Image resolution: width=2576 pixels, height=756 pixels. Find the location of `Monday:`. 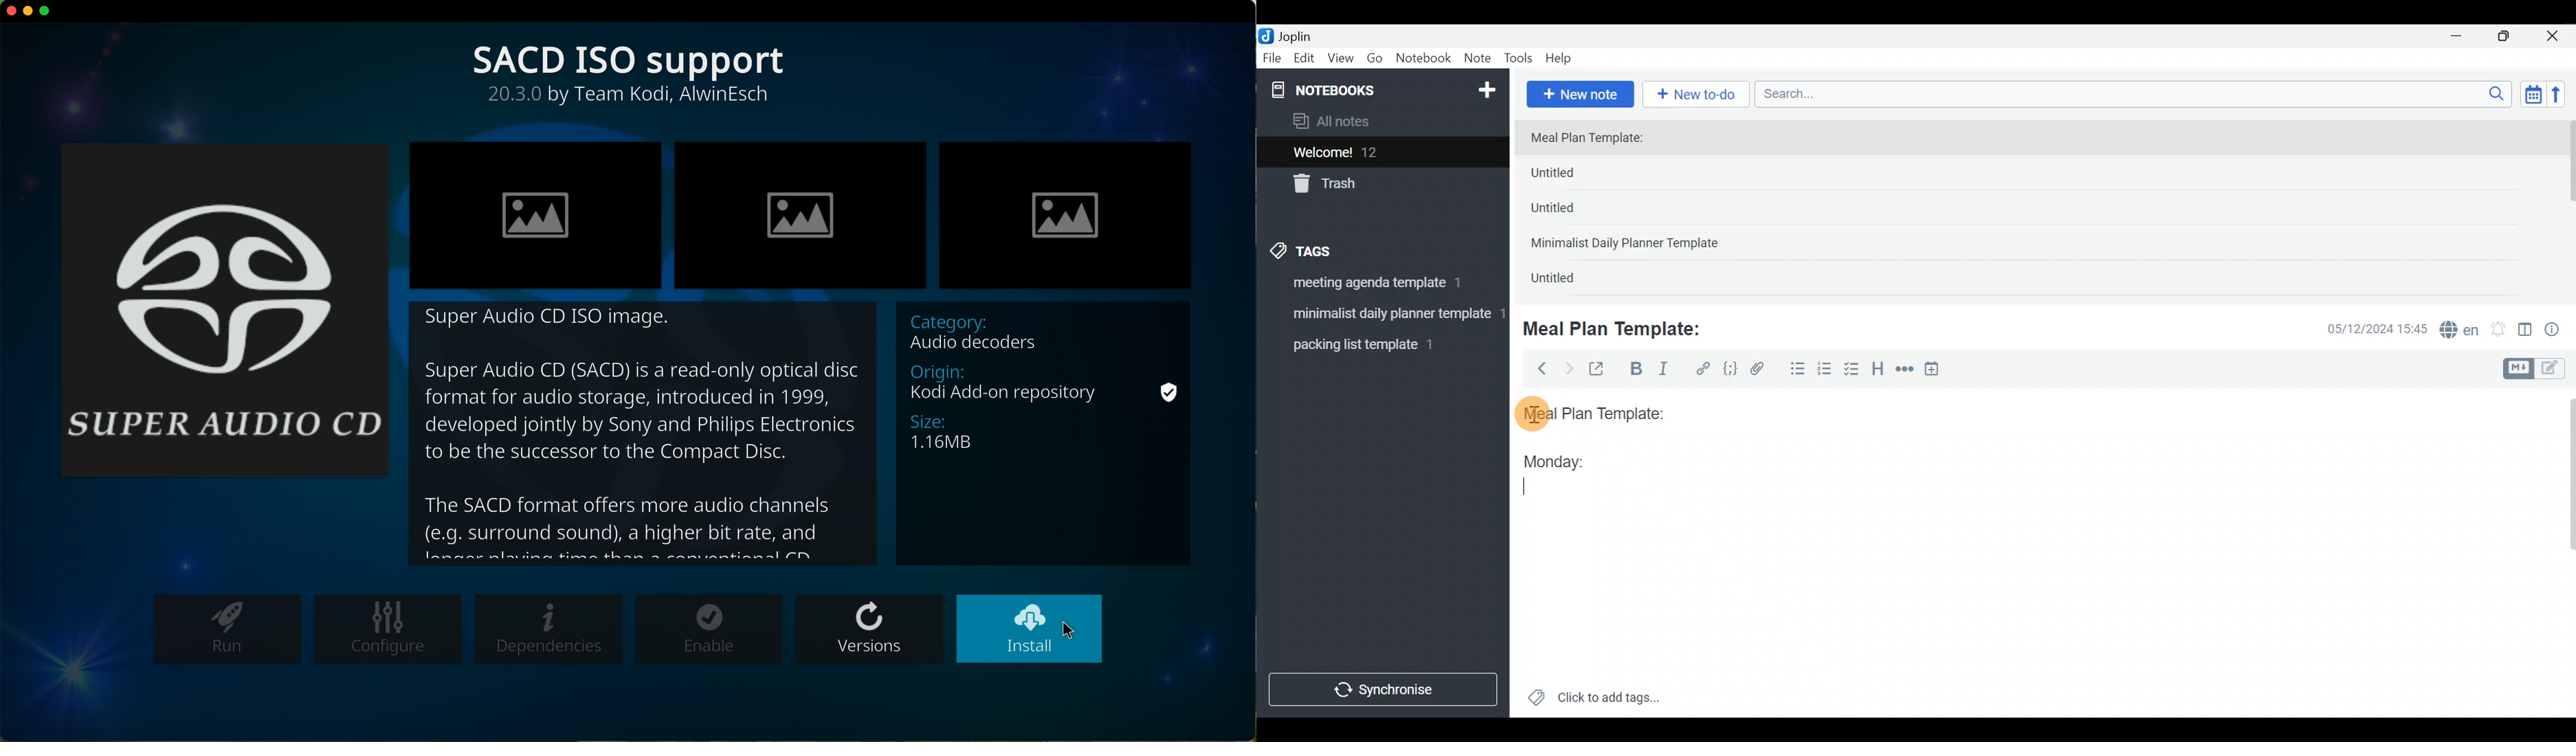

Monday: is located at coordinates (1544, 460).